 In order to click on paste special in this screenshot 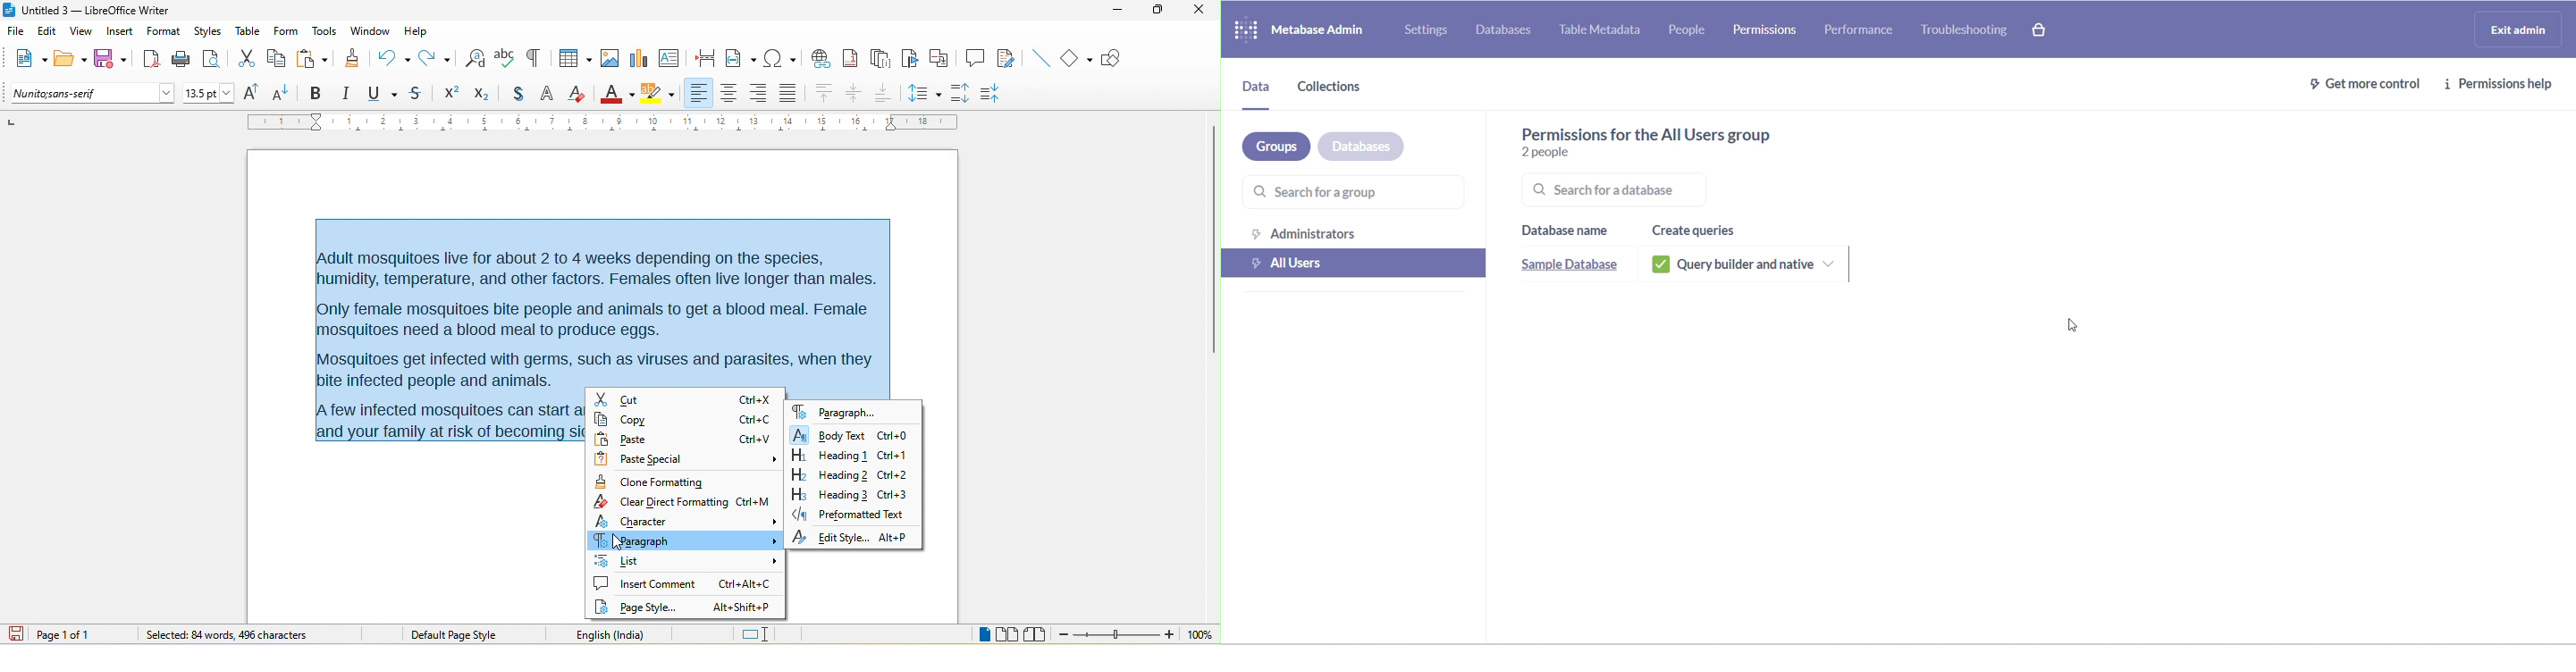, I will do `click(689, 460)`.